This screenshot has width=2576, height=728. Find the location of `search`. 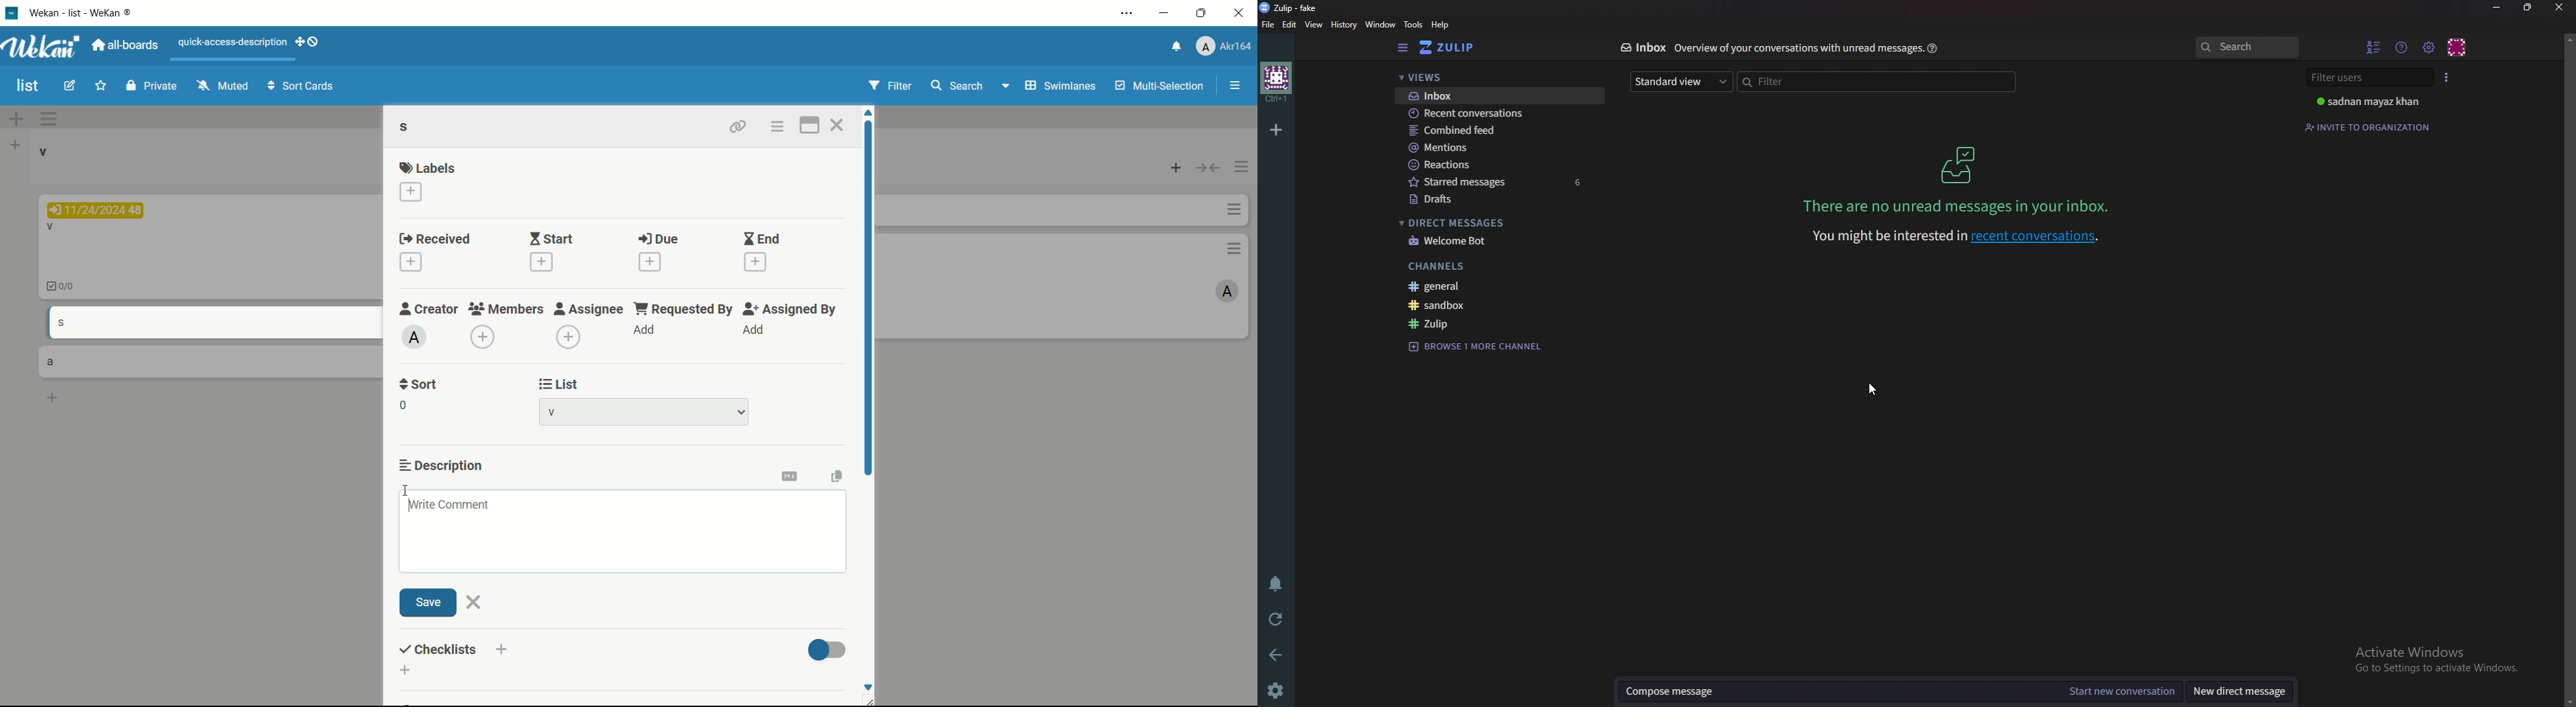

search is located at coordinates (958, 86).